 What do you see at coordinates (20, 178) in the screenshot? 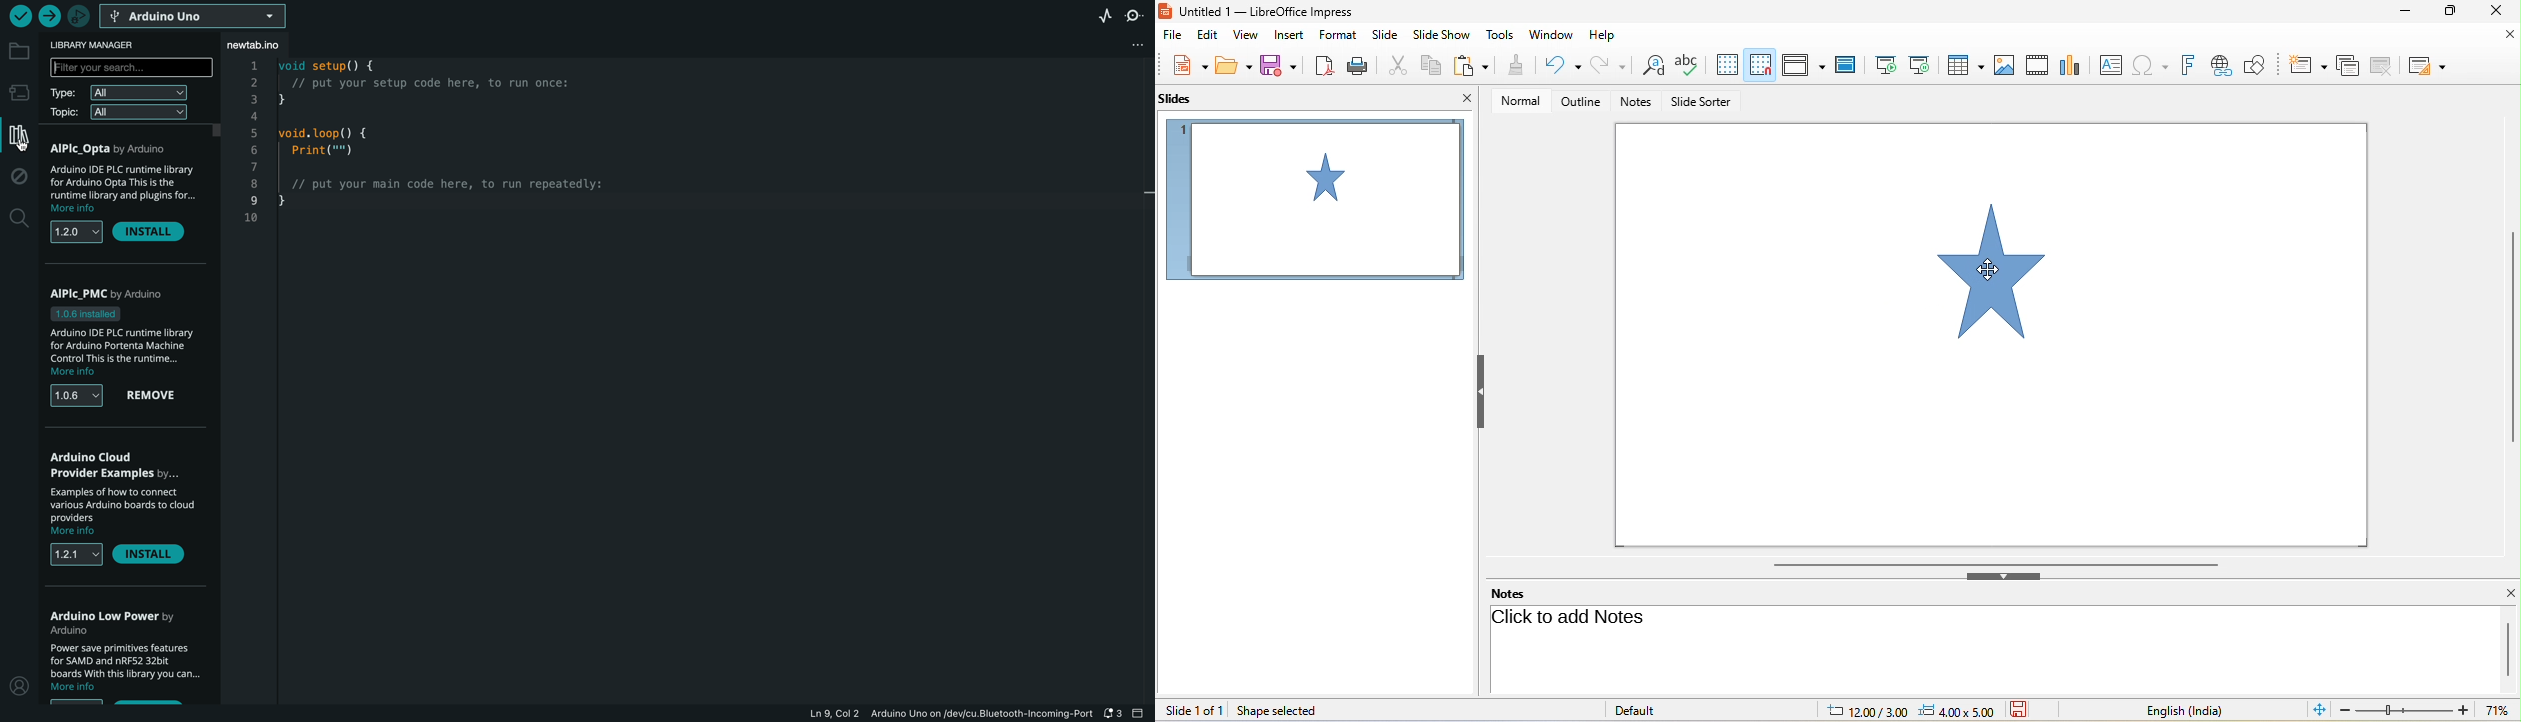
I see `debug` at bounding box center [20, 178].